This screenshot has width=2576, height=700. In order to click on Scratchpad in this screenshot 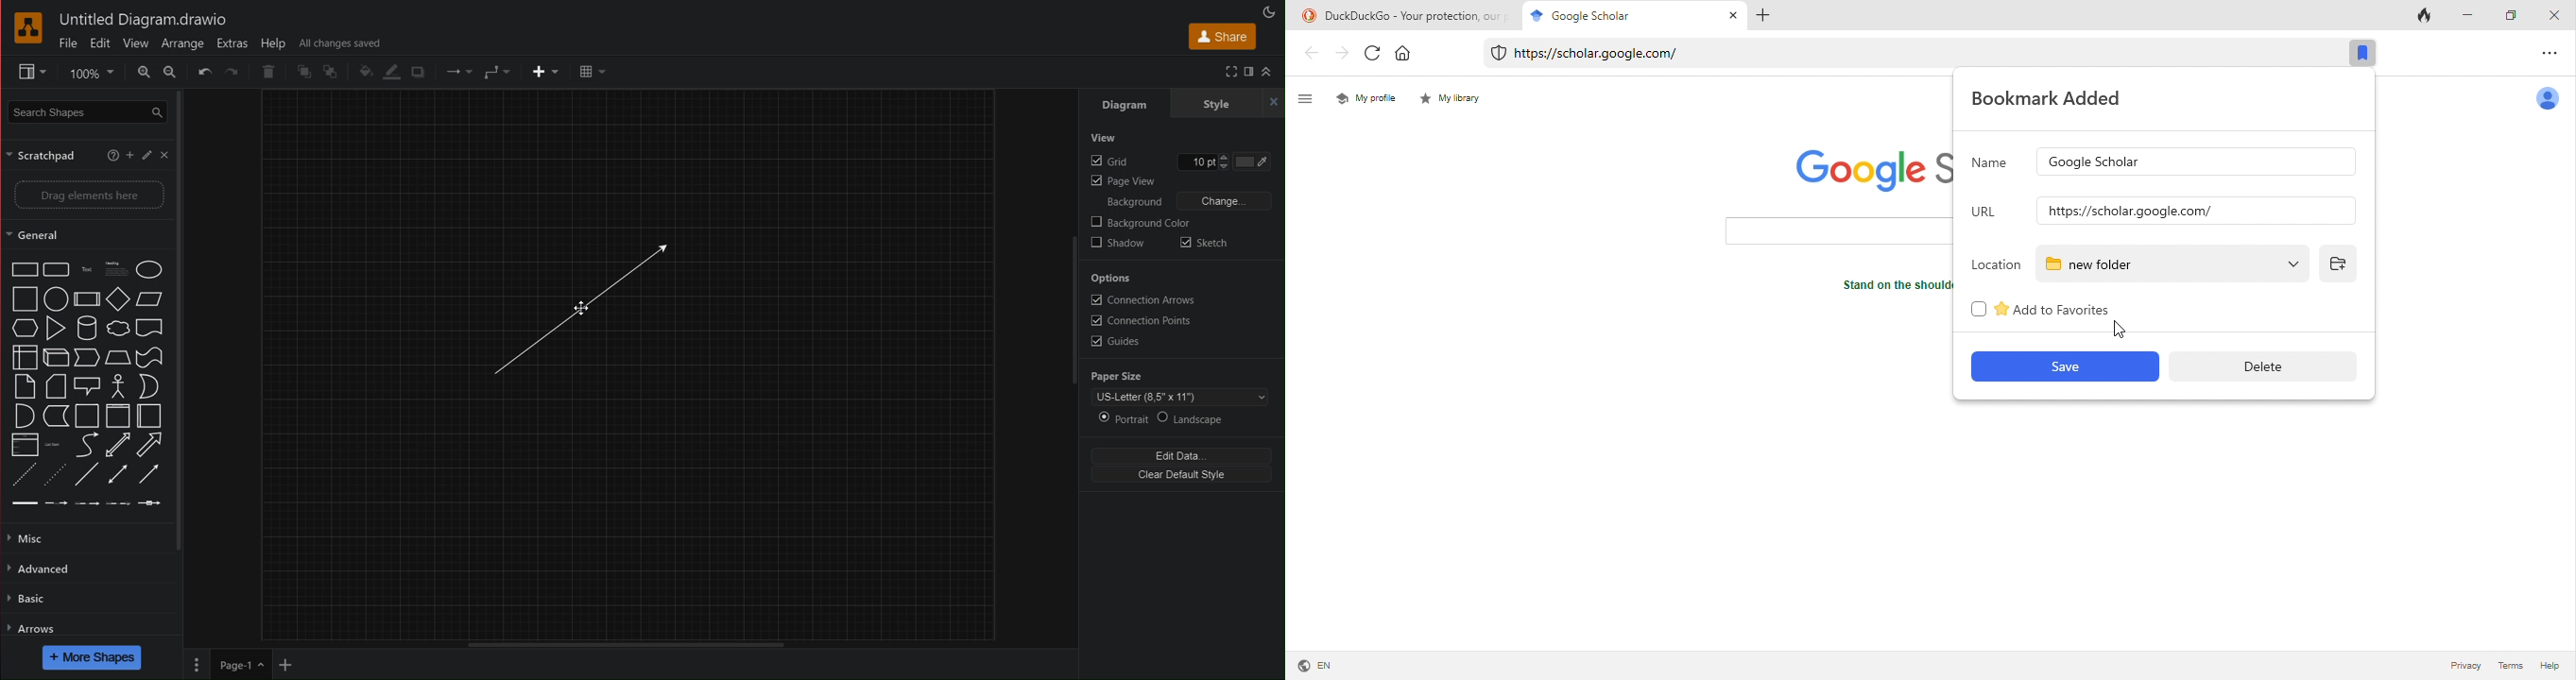, I will do `click(46, 155)`.